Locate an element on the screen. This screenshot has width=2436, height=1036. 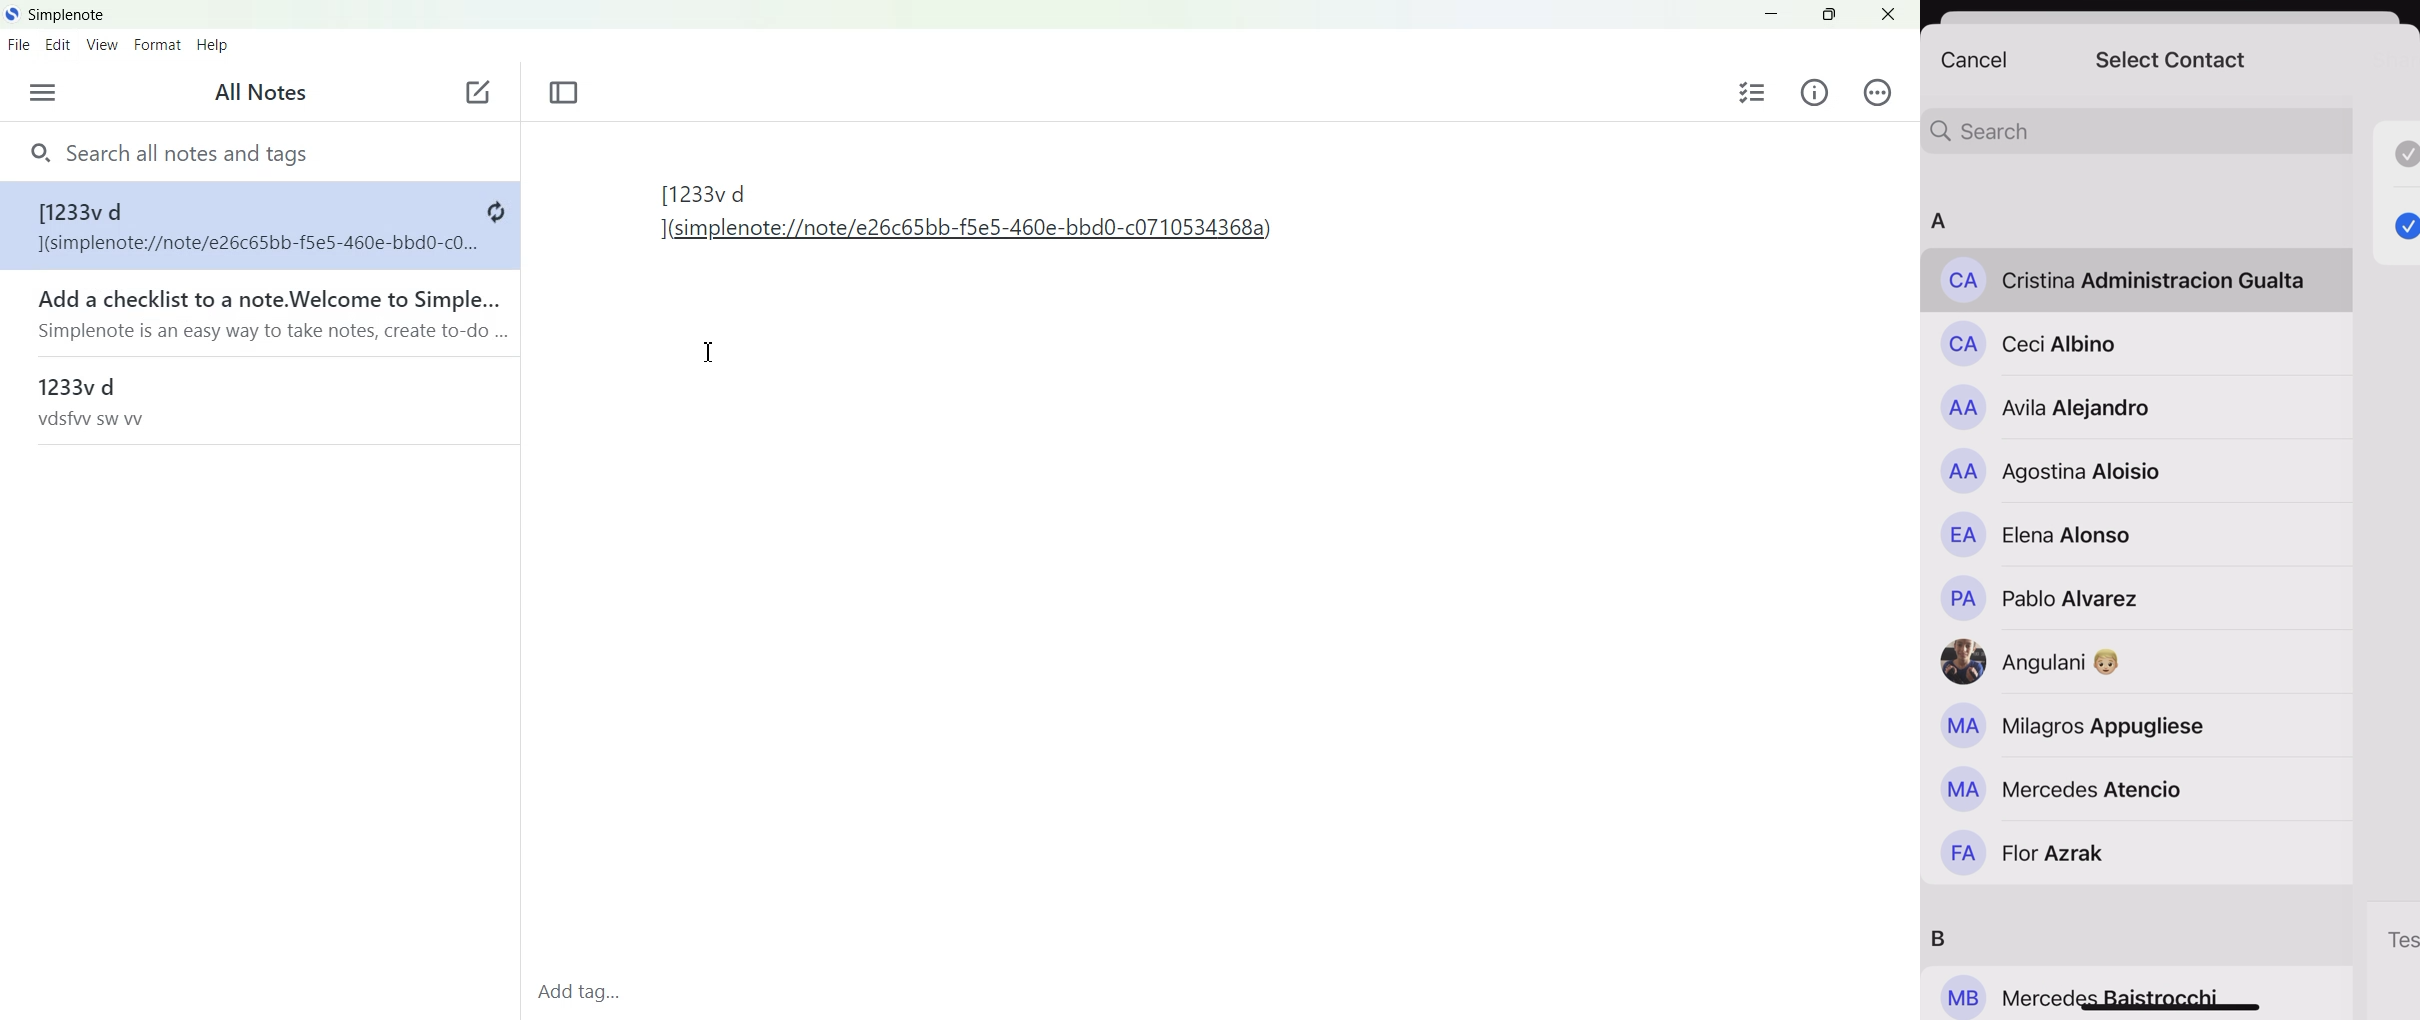
Avila Alejandro is located at coordinates (2050, 410).